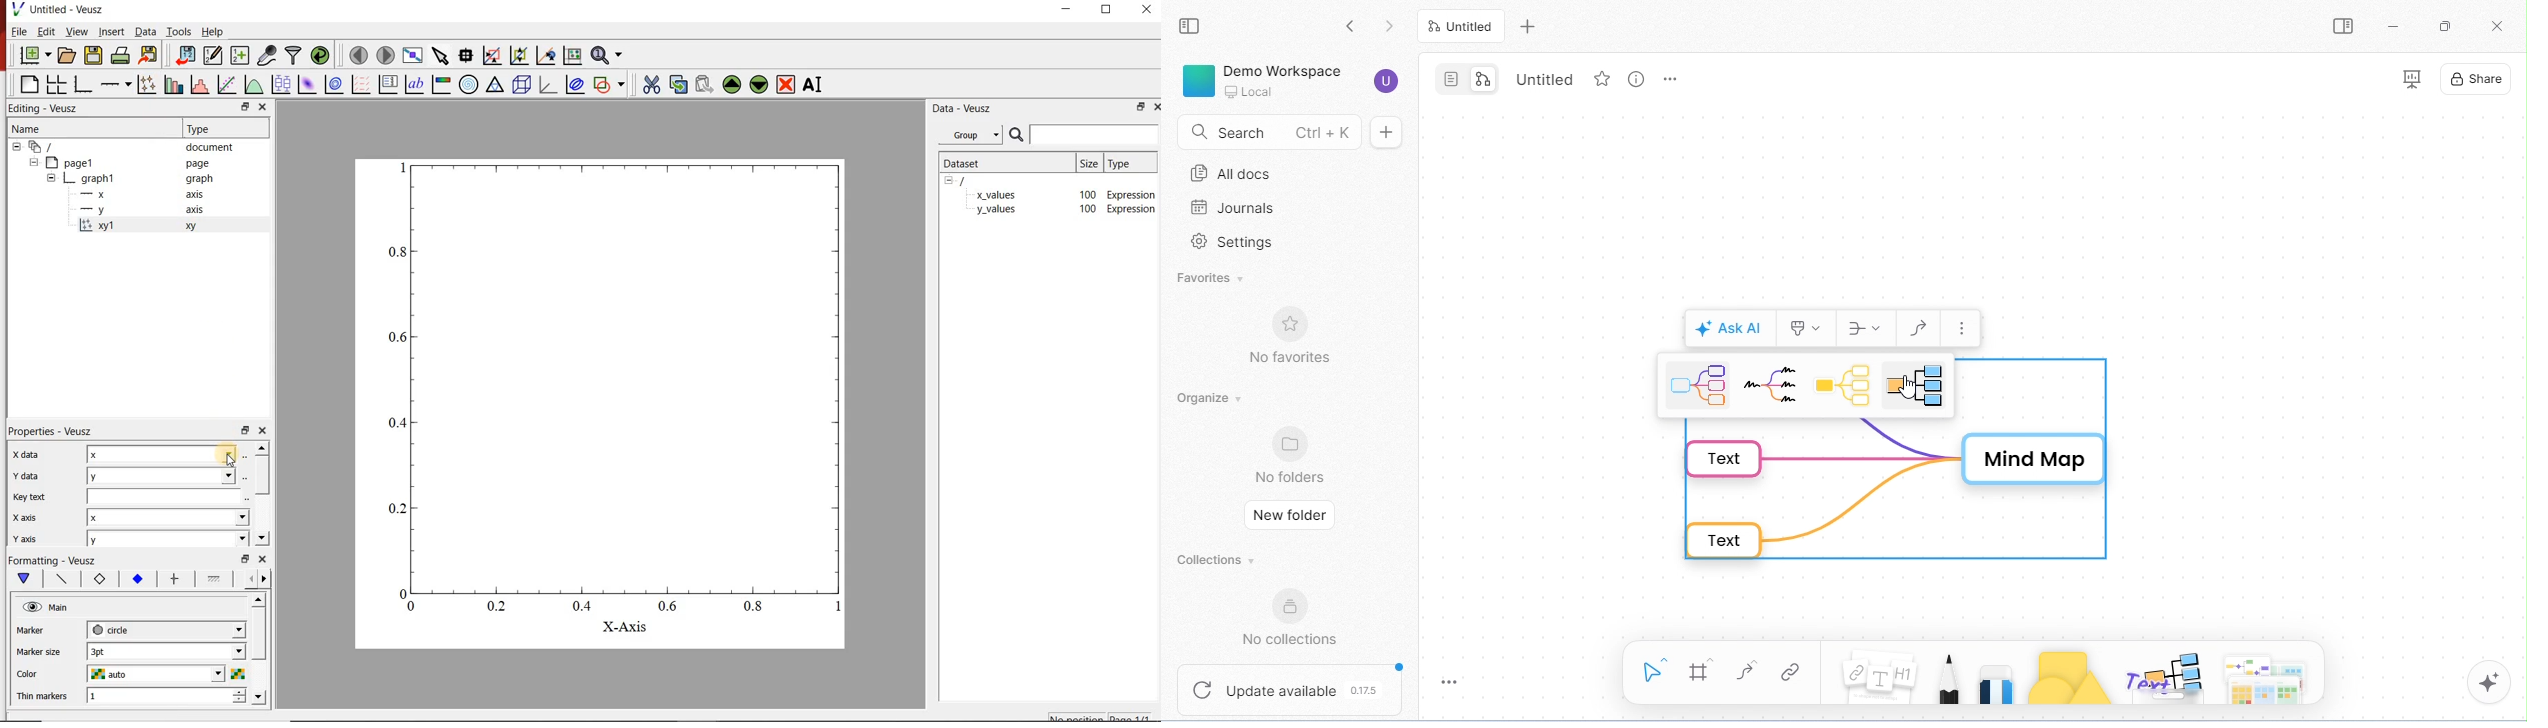 The width and height of the screenshot is (2548, 728). I want to click on update, so click(1292, 689).